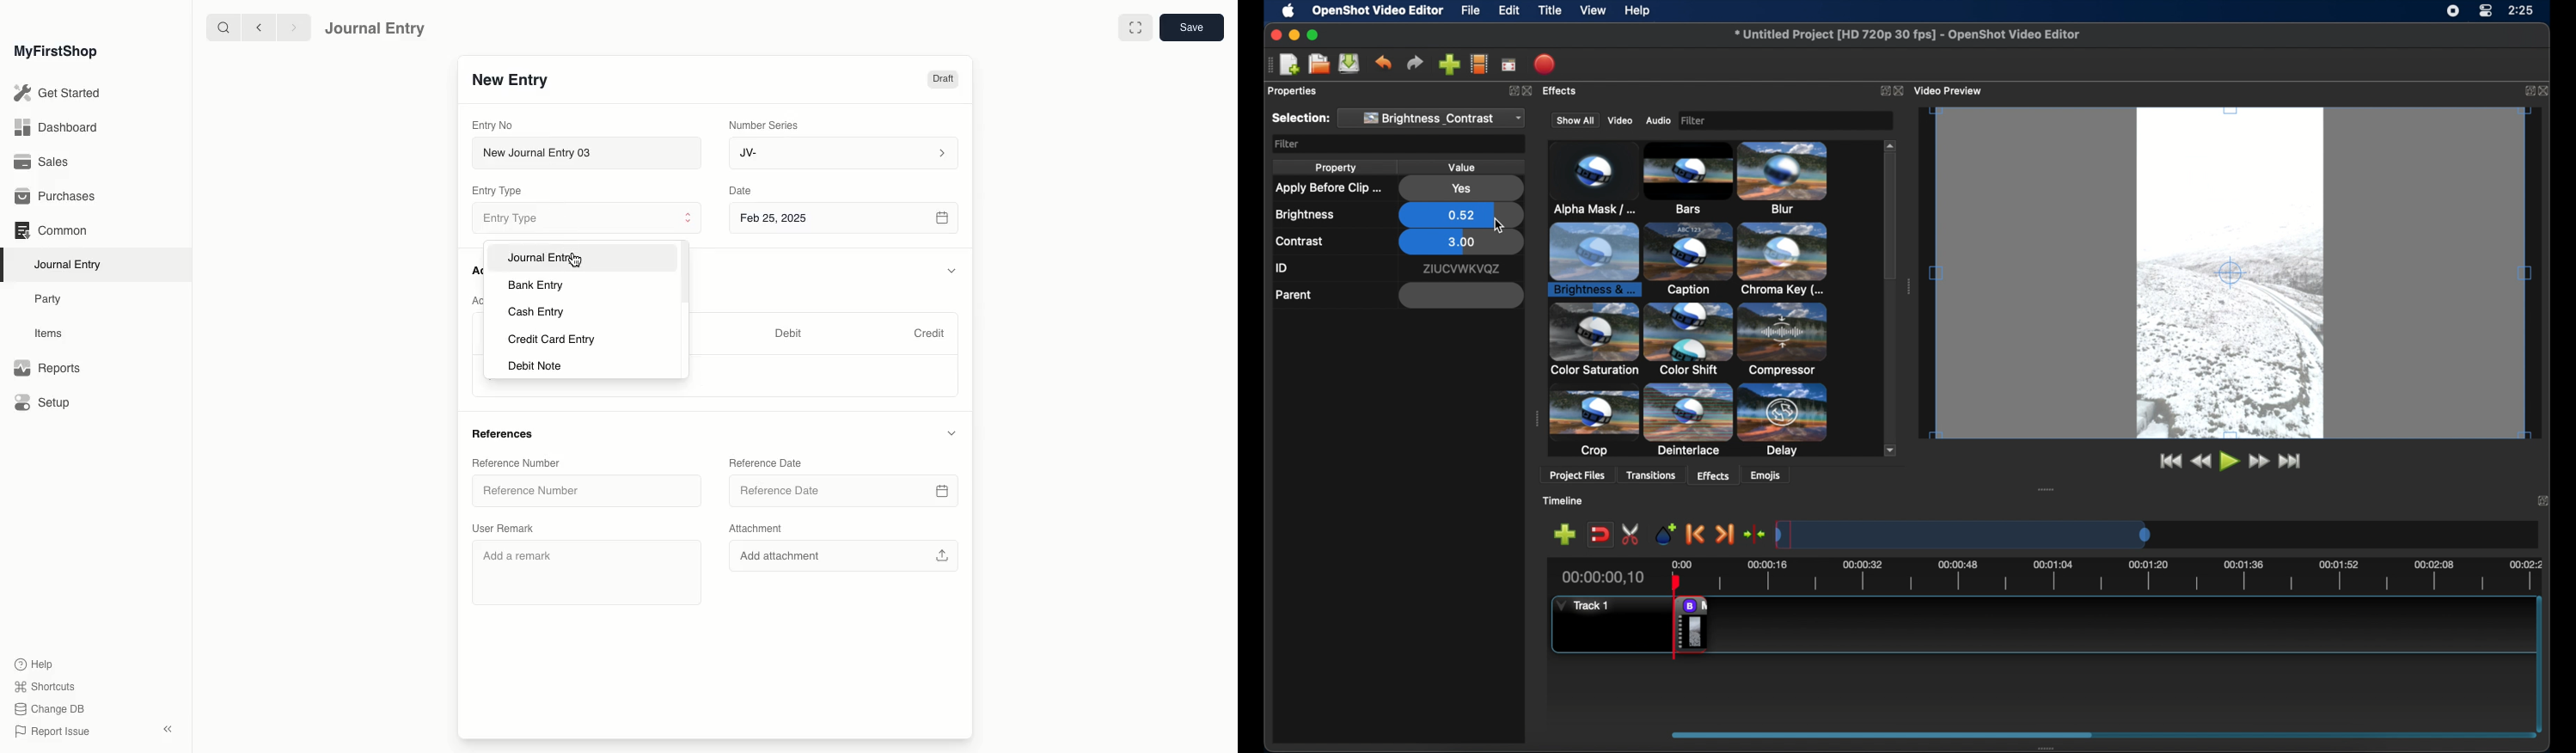 Image resolution: width=2576 pixels, height=756 pixels. What do you see at coordinates (766, 462) in the screenshot?
I see `Reference Date` at bounding box center [766, 462].